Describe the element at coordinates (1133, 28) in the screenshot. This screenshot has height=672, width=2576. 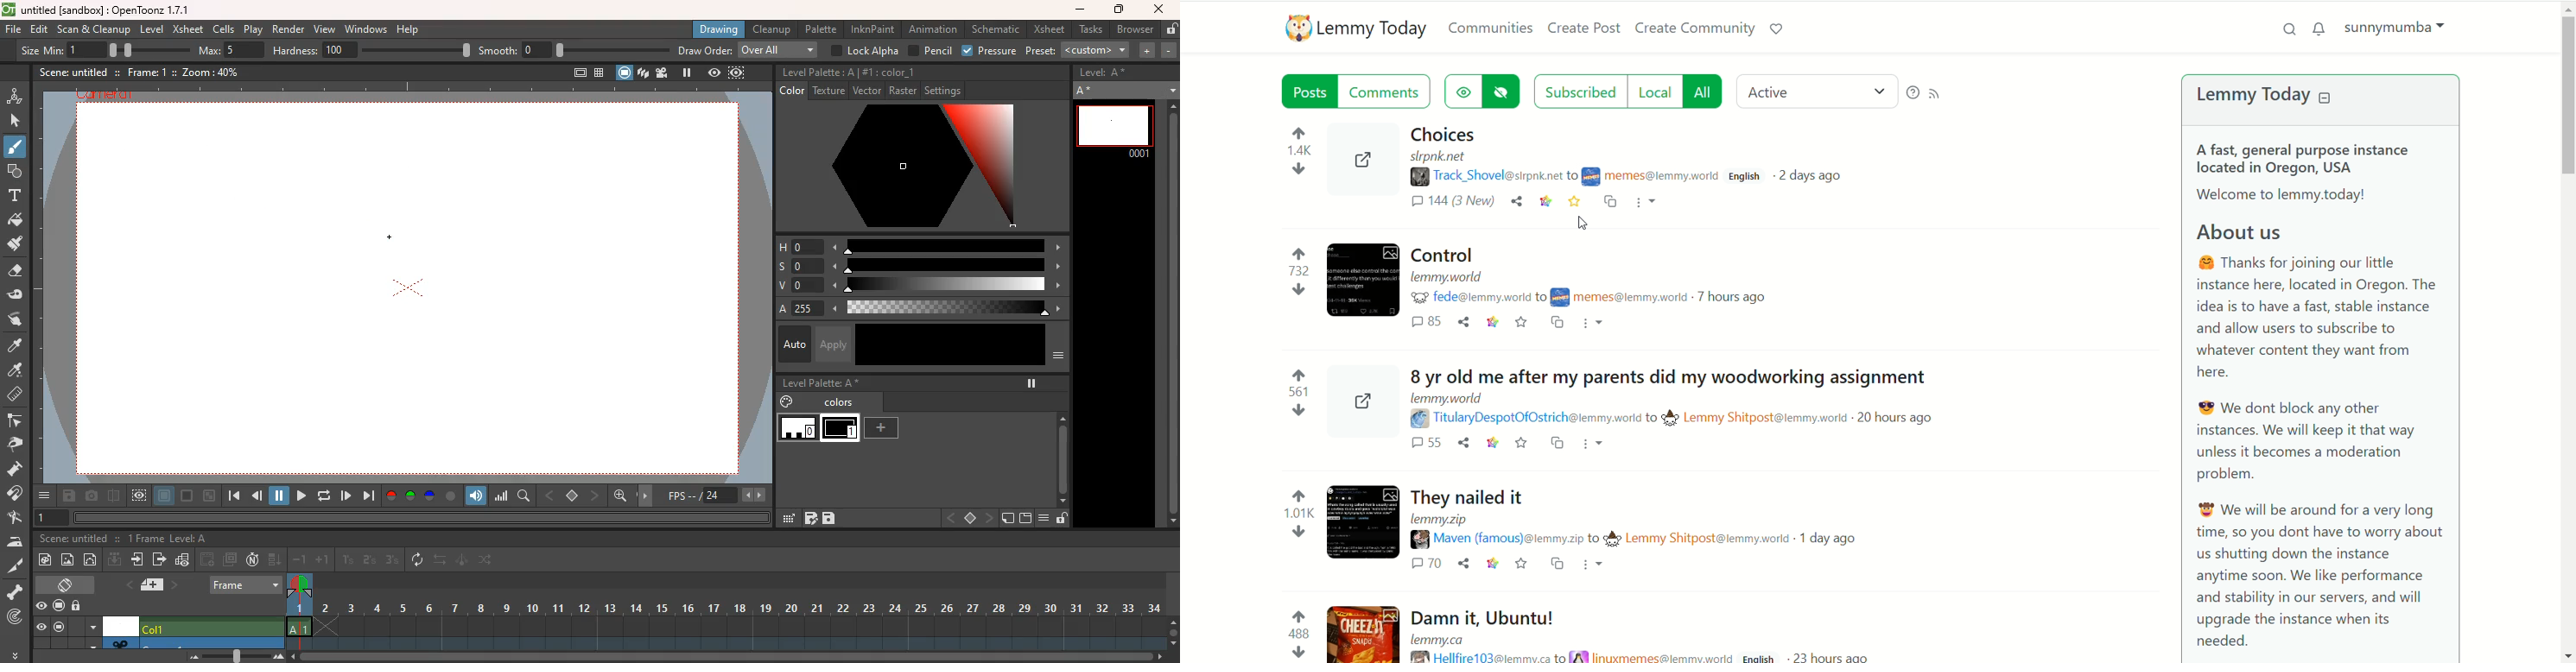
I see `browser` at that location.